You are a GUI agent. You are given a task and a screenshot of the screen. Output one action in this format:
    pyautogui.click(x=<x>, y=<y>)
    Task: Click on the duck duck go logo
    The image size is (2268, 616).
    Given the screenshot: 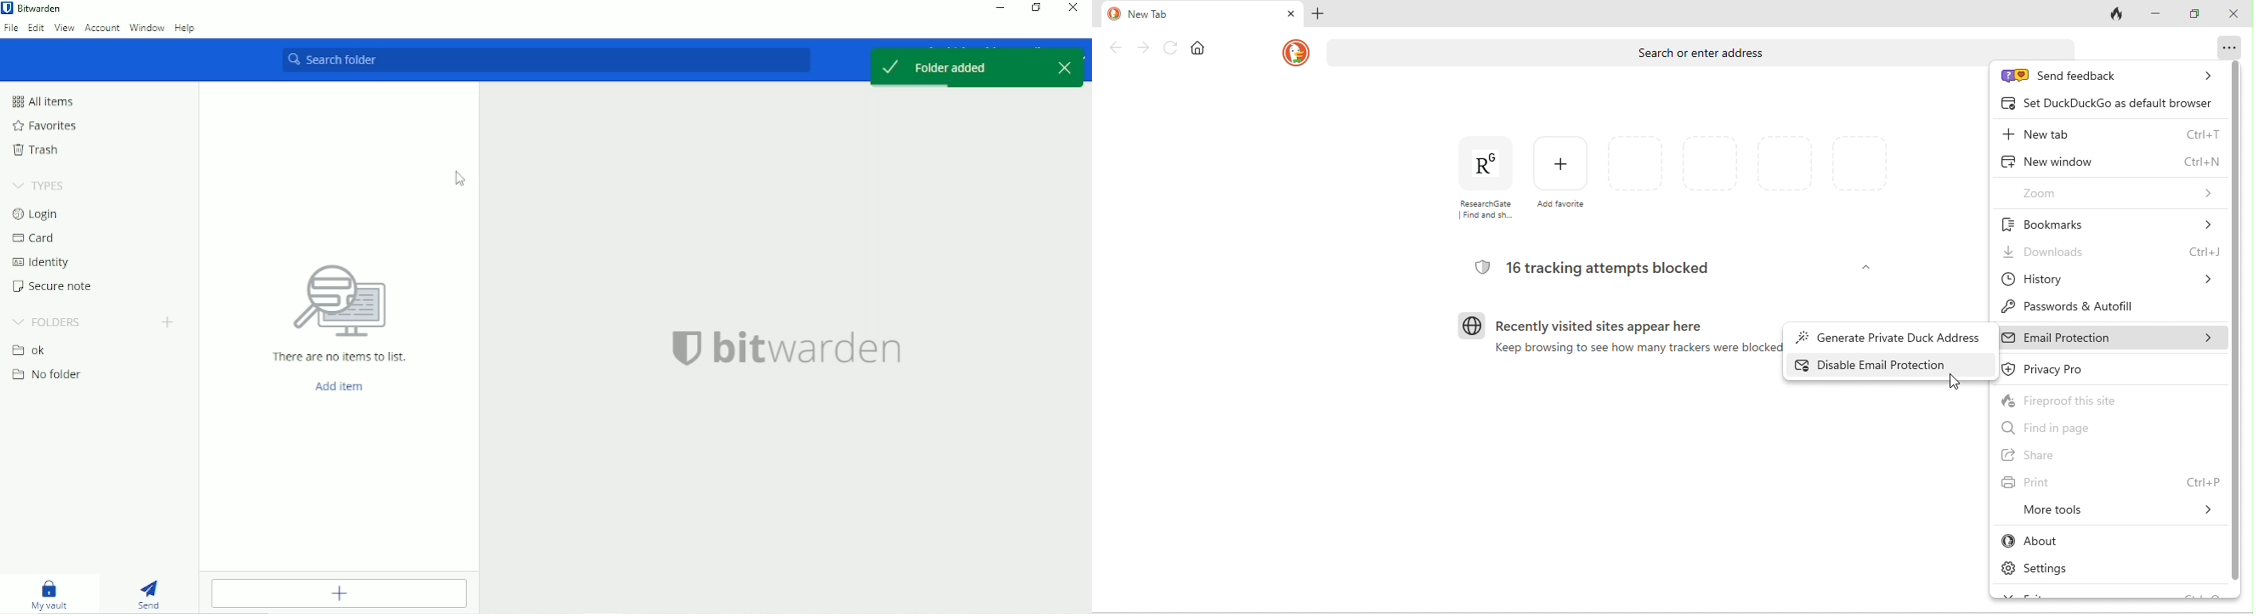 What is the action you would take?
    pyautogui.click(x=1295, y=53)
    